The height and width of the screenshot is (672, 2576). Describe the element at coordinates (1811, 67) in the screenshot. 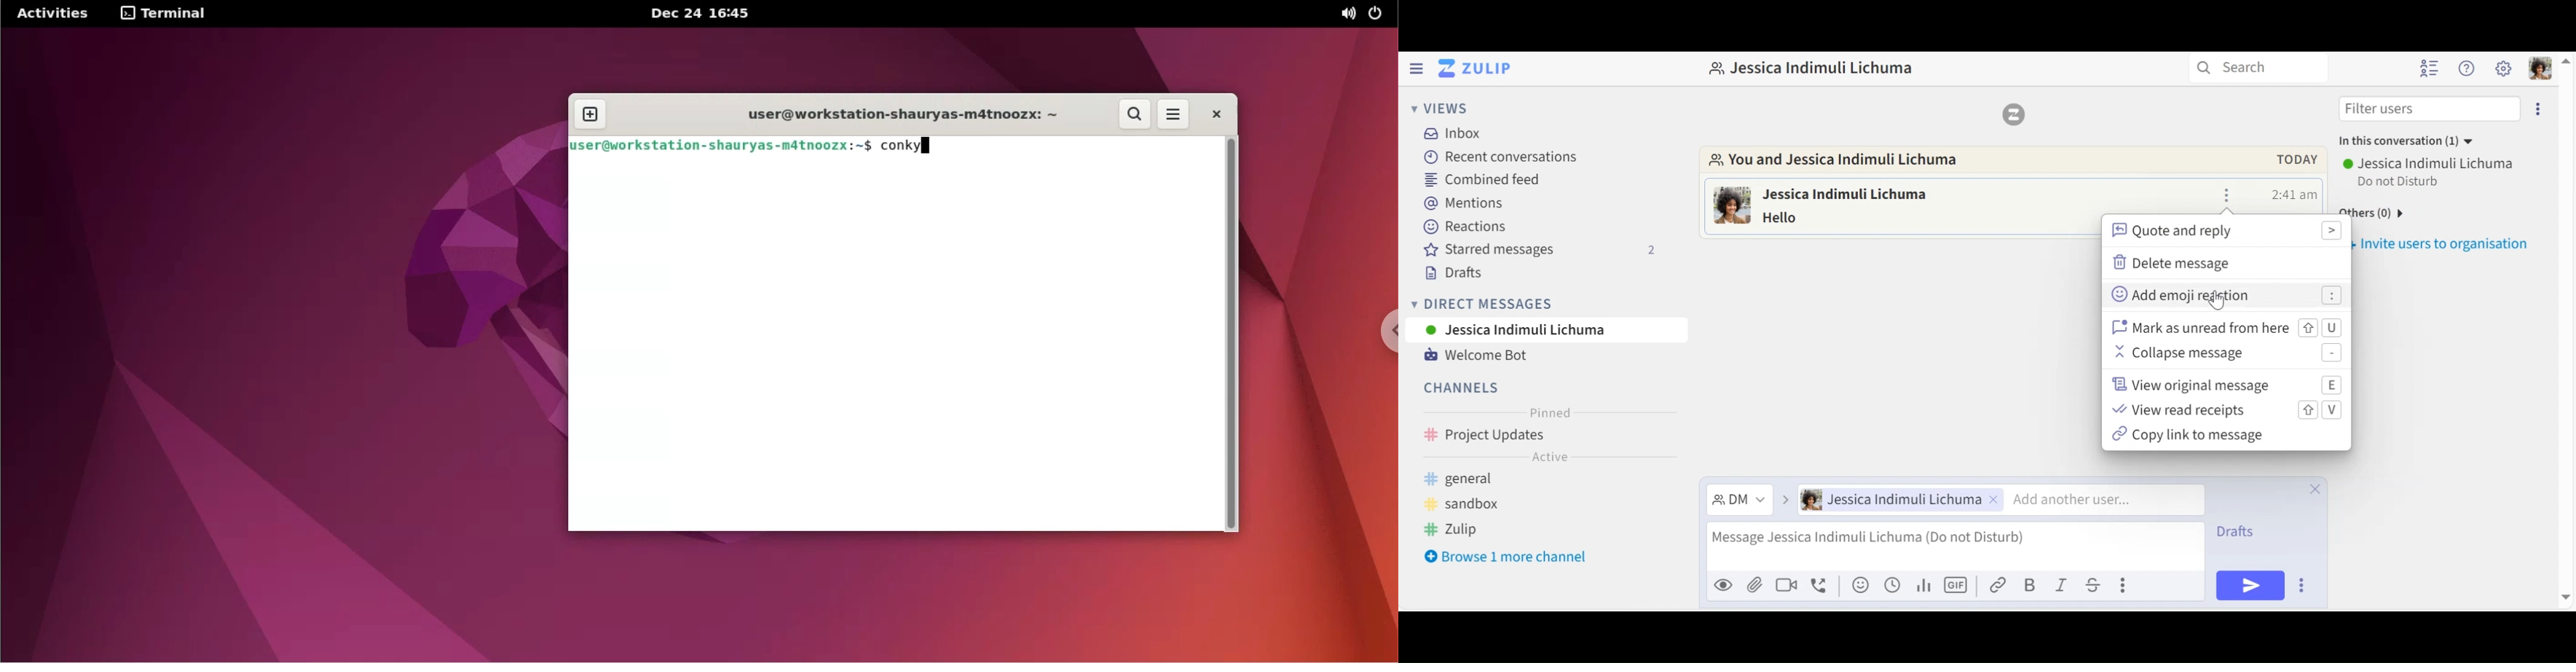

I see `profile name` at that location.